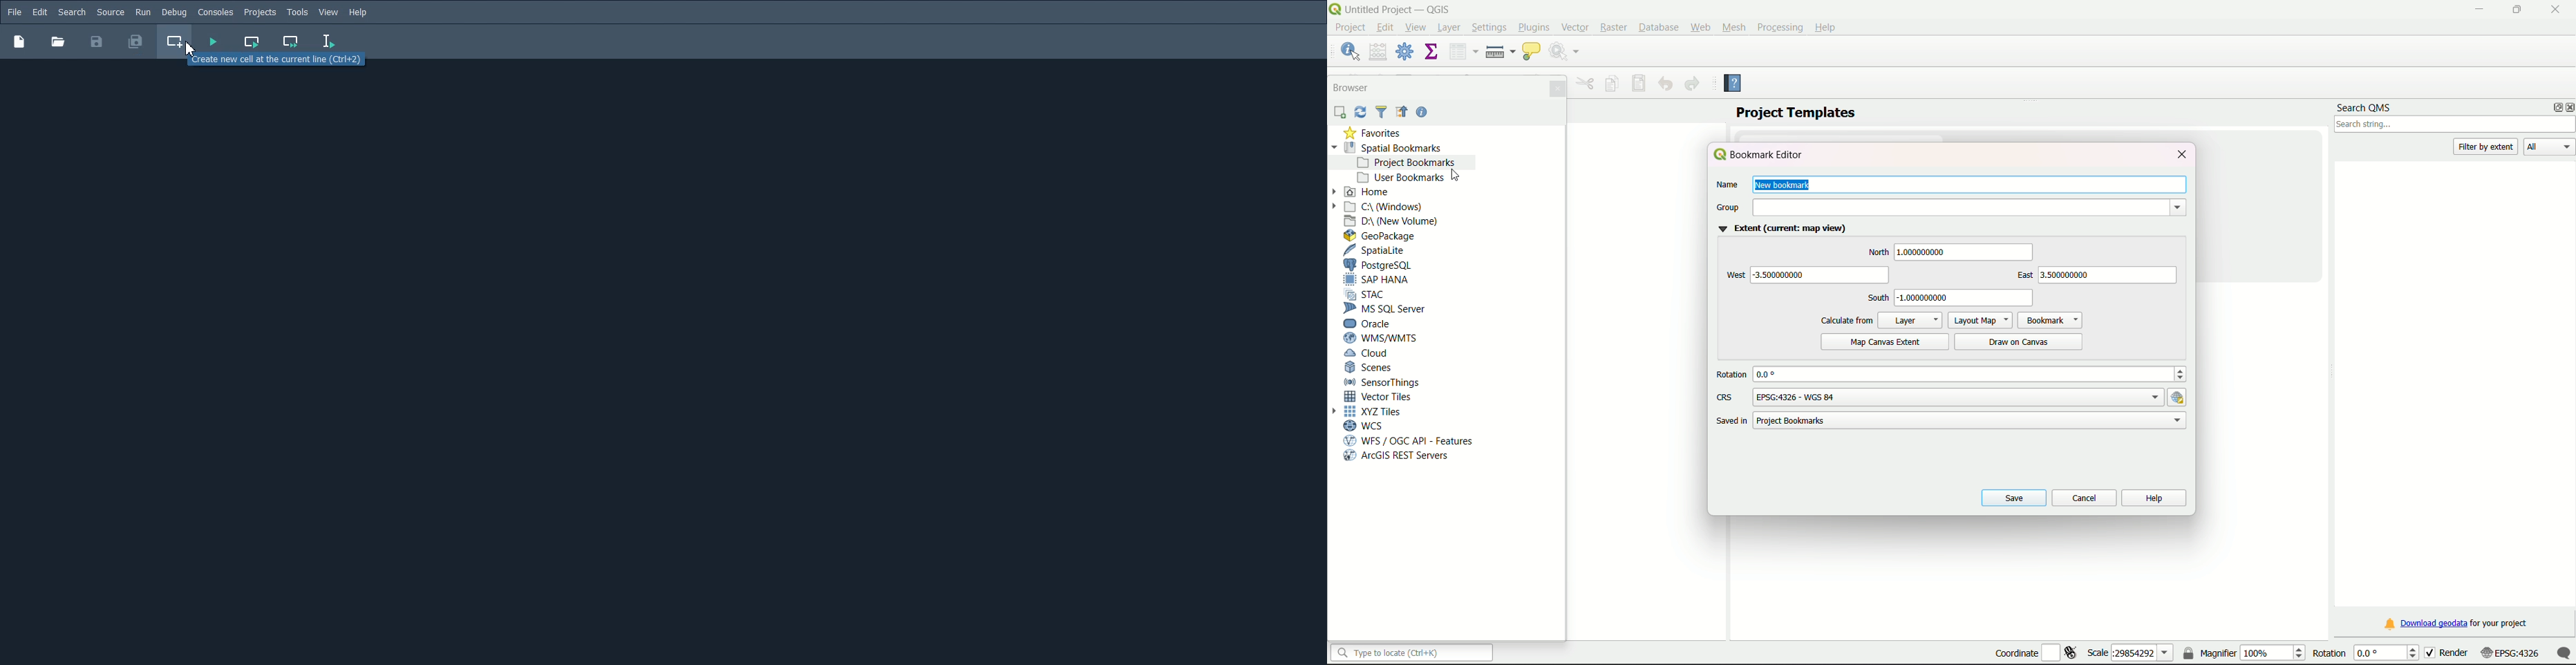 Image resolution: width=2576 pixels, height=672 pixels. Describe the element at coordinates (1381, 236) in the screenshot. I see `GeoPackage` at that location.